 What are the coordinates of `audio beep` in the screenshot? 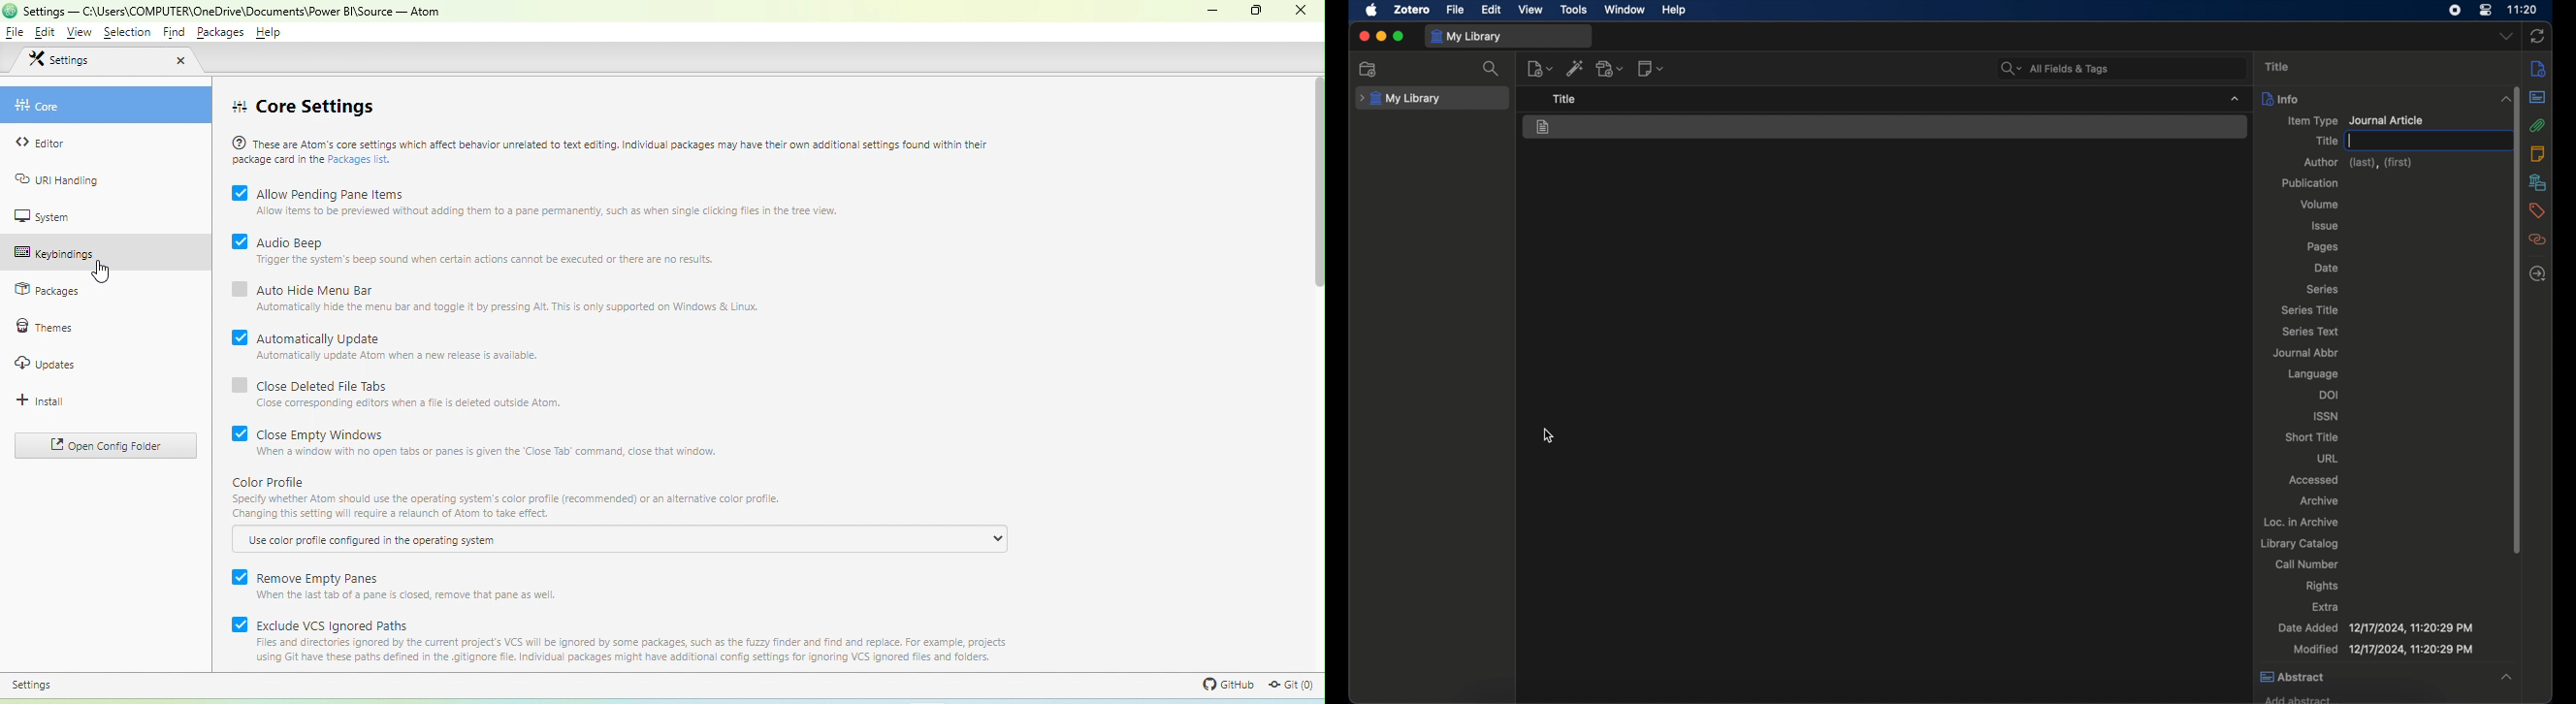 It's located at (277, 240).